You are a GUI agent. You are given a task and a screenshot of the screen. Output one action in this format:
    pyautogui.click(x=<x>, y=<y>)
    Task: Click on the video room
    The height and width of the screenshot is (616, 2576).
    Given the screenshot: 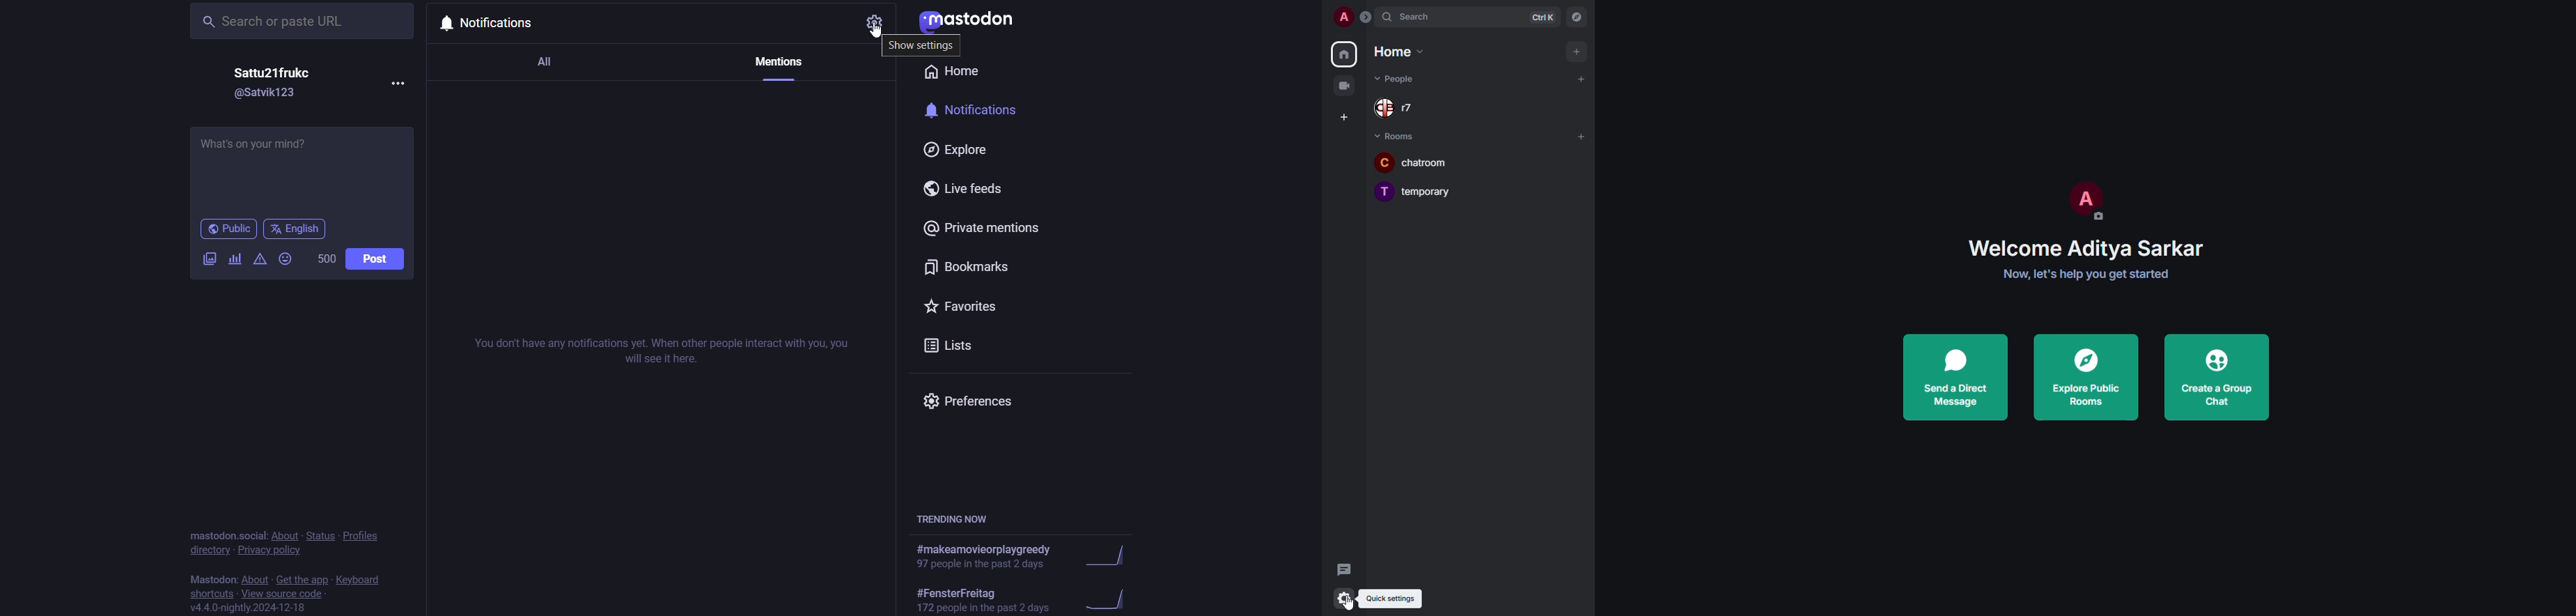 What is the action you would take?
    pyautogui.click(x=1345, y=85)
    